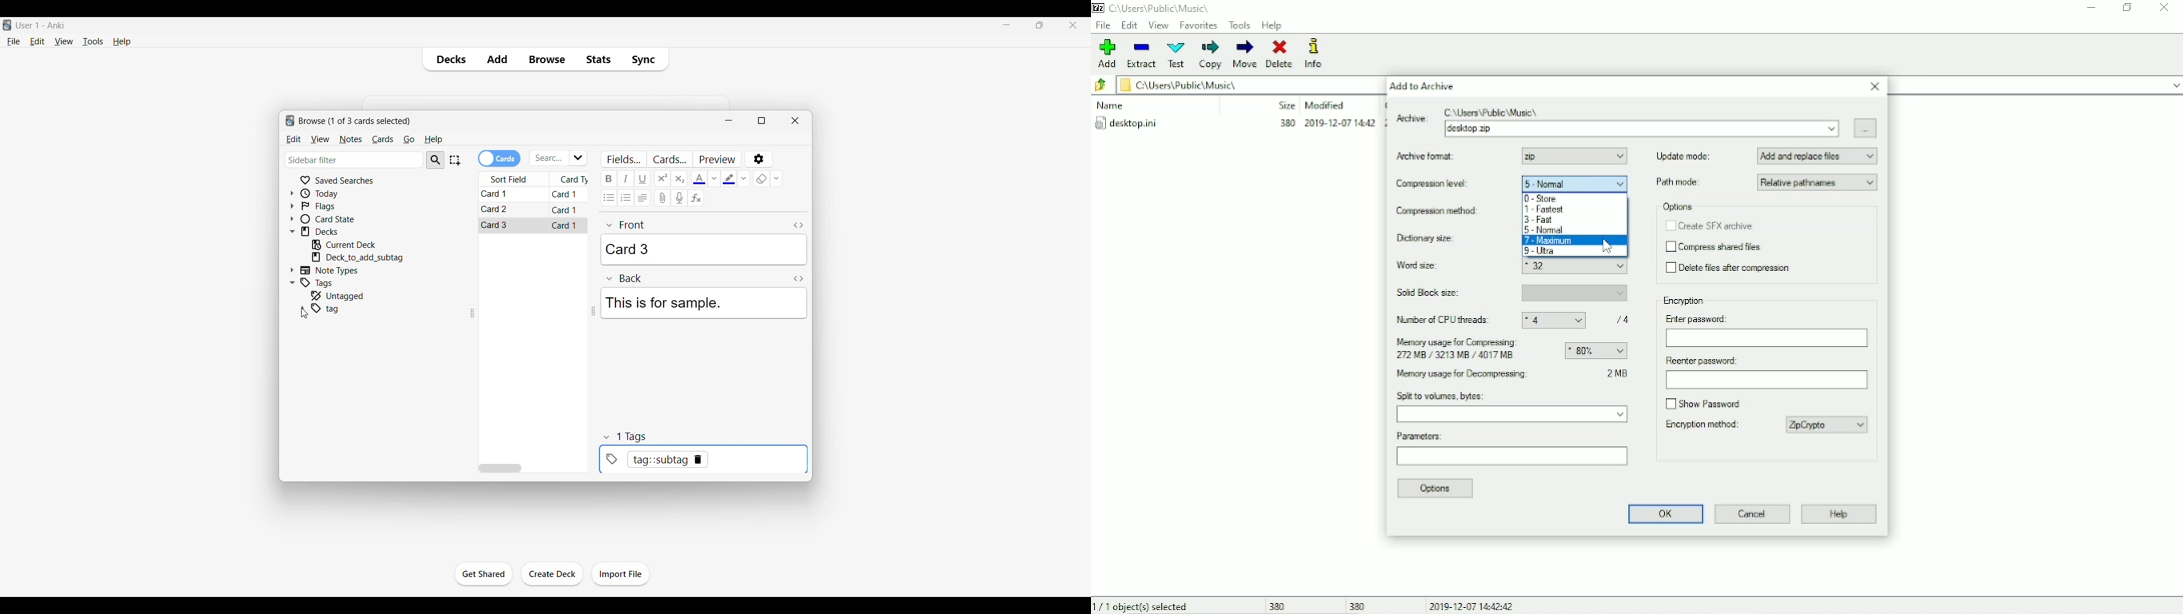 This screenshot has width=2184, height=616. What do you see at coordinates (729, 121) in the screenshot?
I see `Minimize` at bounding box center [729, 121].